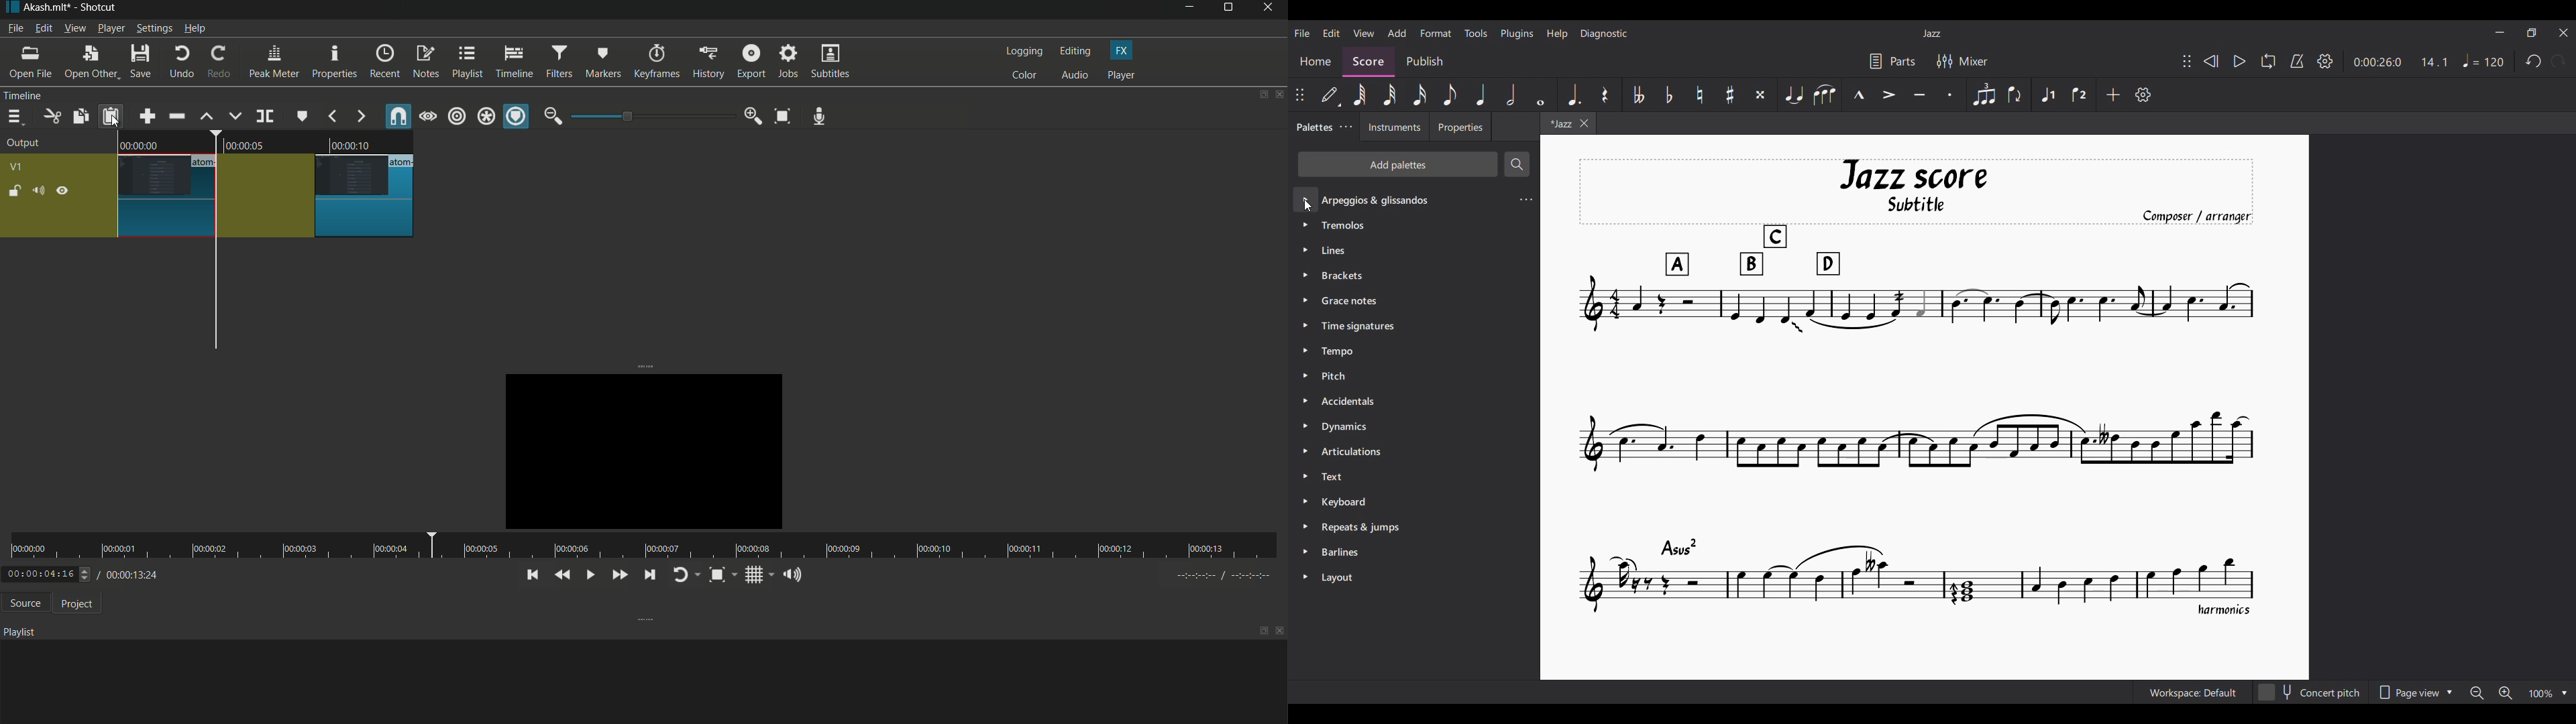 The width and height of the screenshot is (2576, 728). I want to click on Current tab, so click(1558, 123).